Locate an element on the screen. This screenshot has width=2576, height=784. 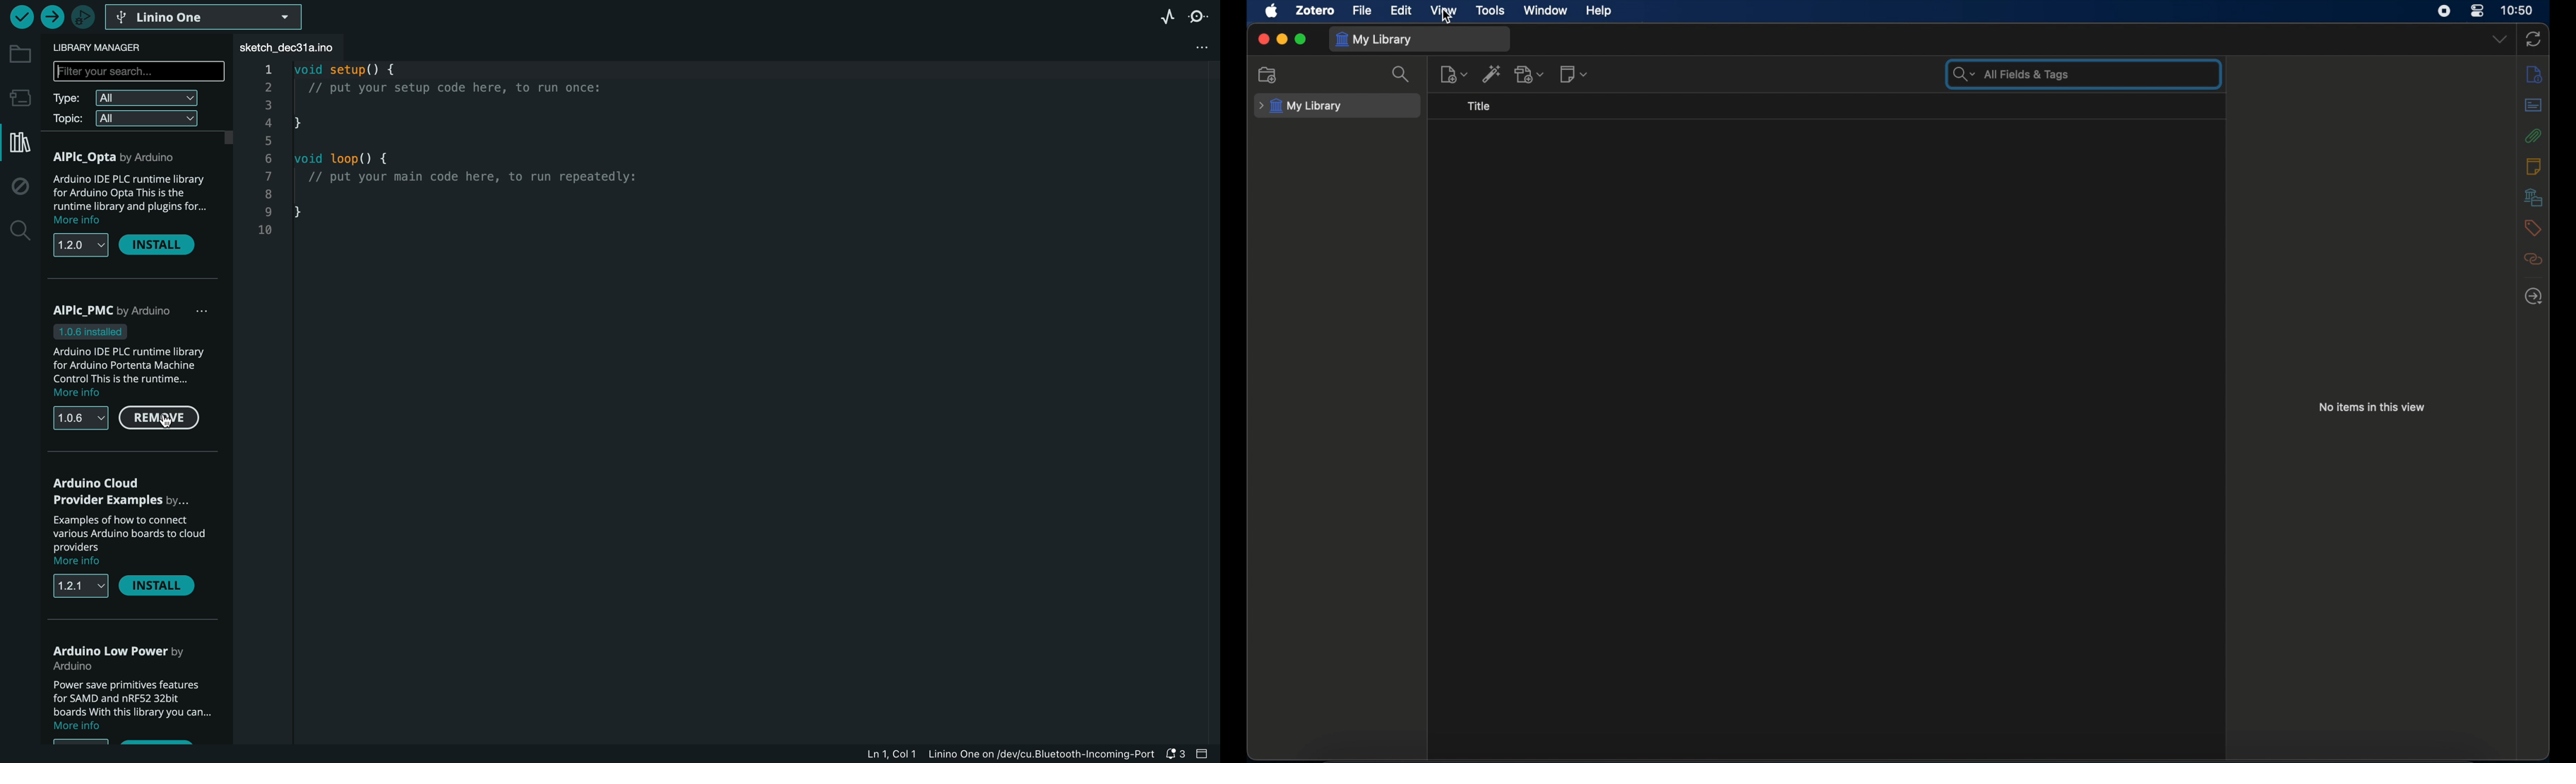
serial monitor is located at coordinates (1201, 19).